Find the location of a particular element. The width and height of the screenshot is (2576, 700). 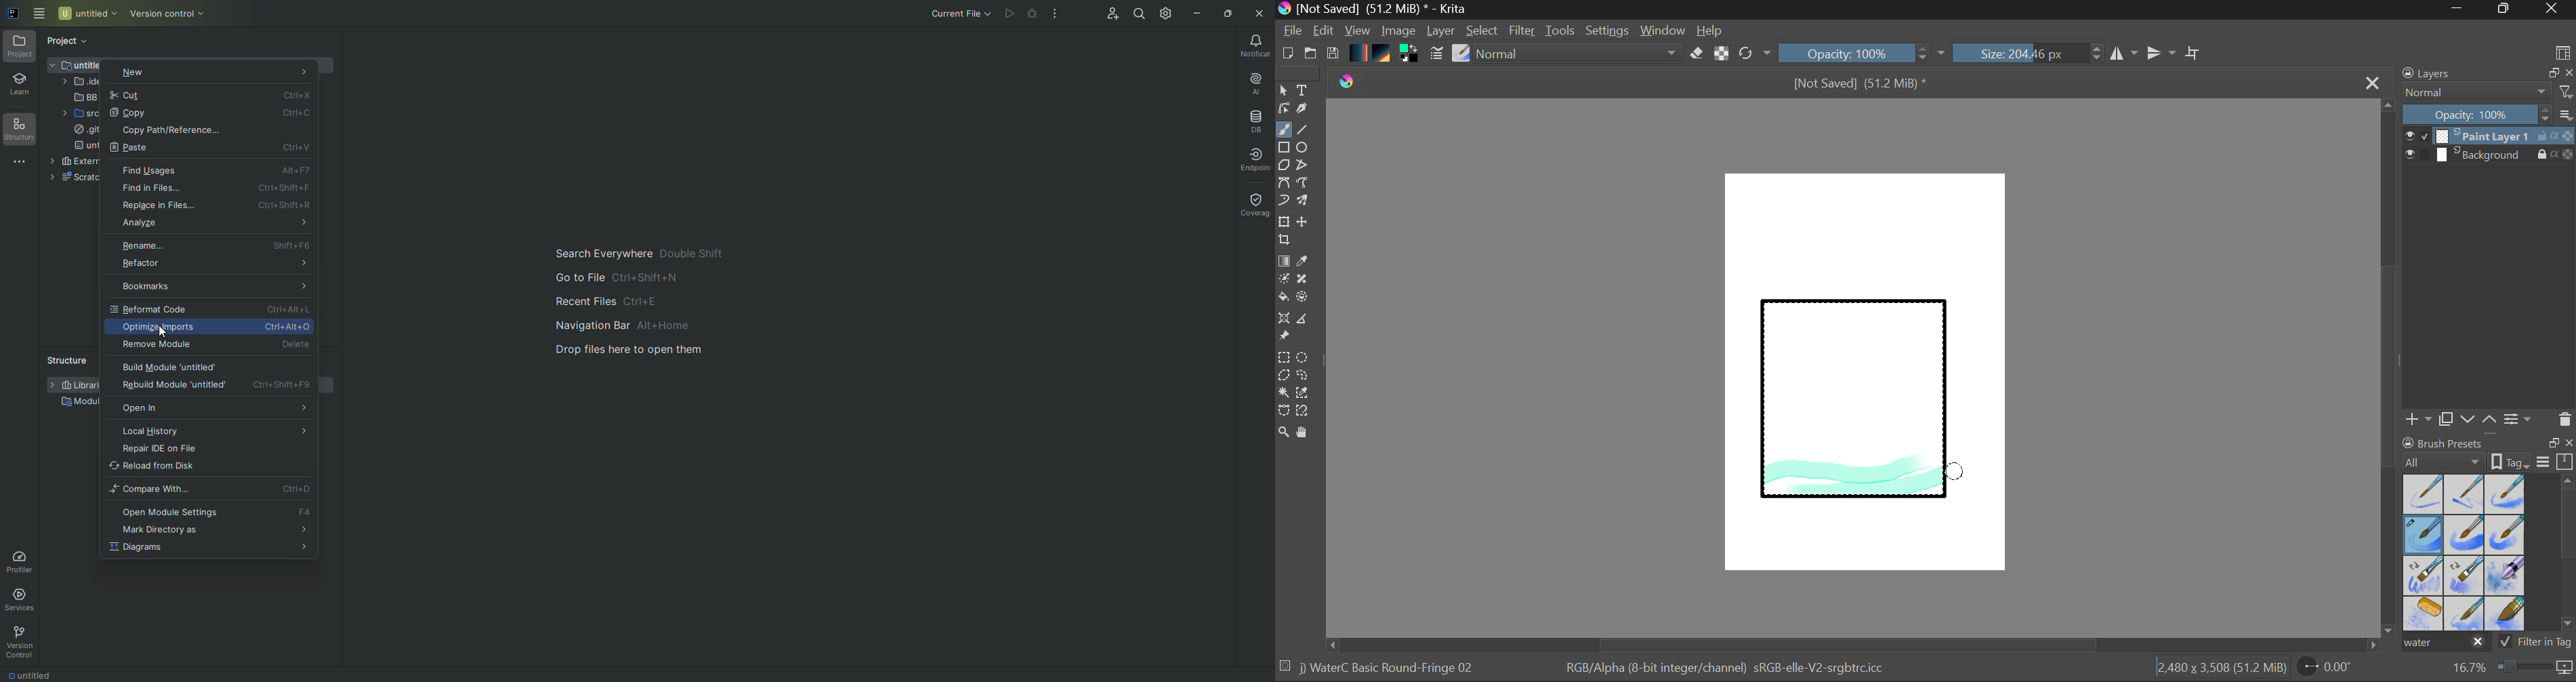

Image is located at coordinates (1400, 32).